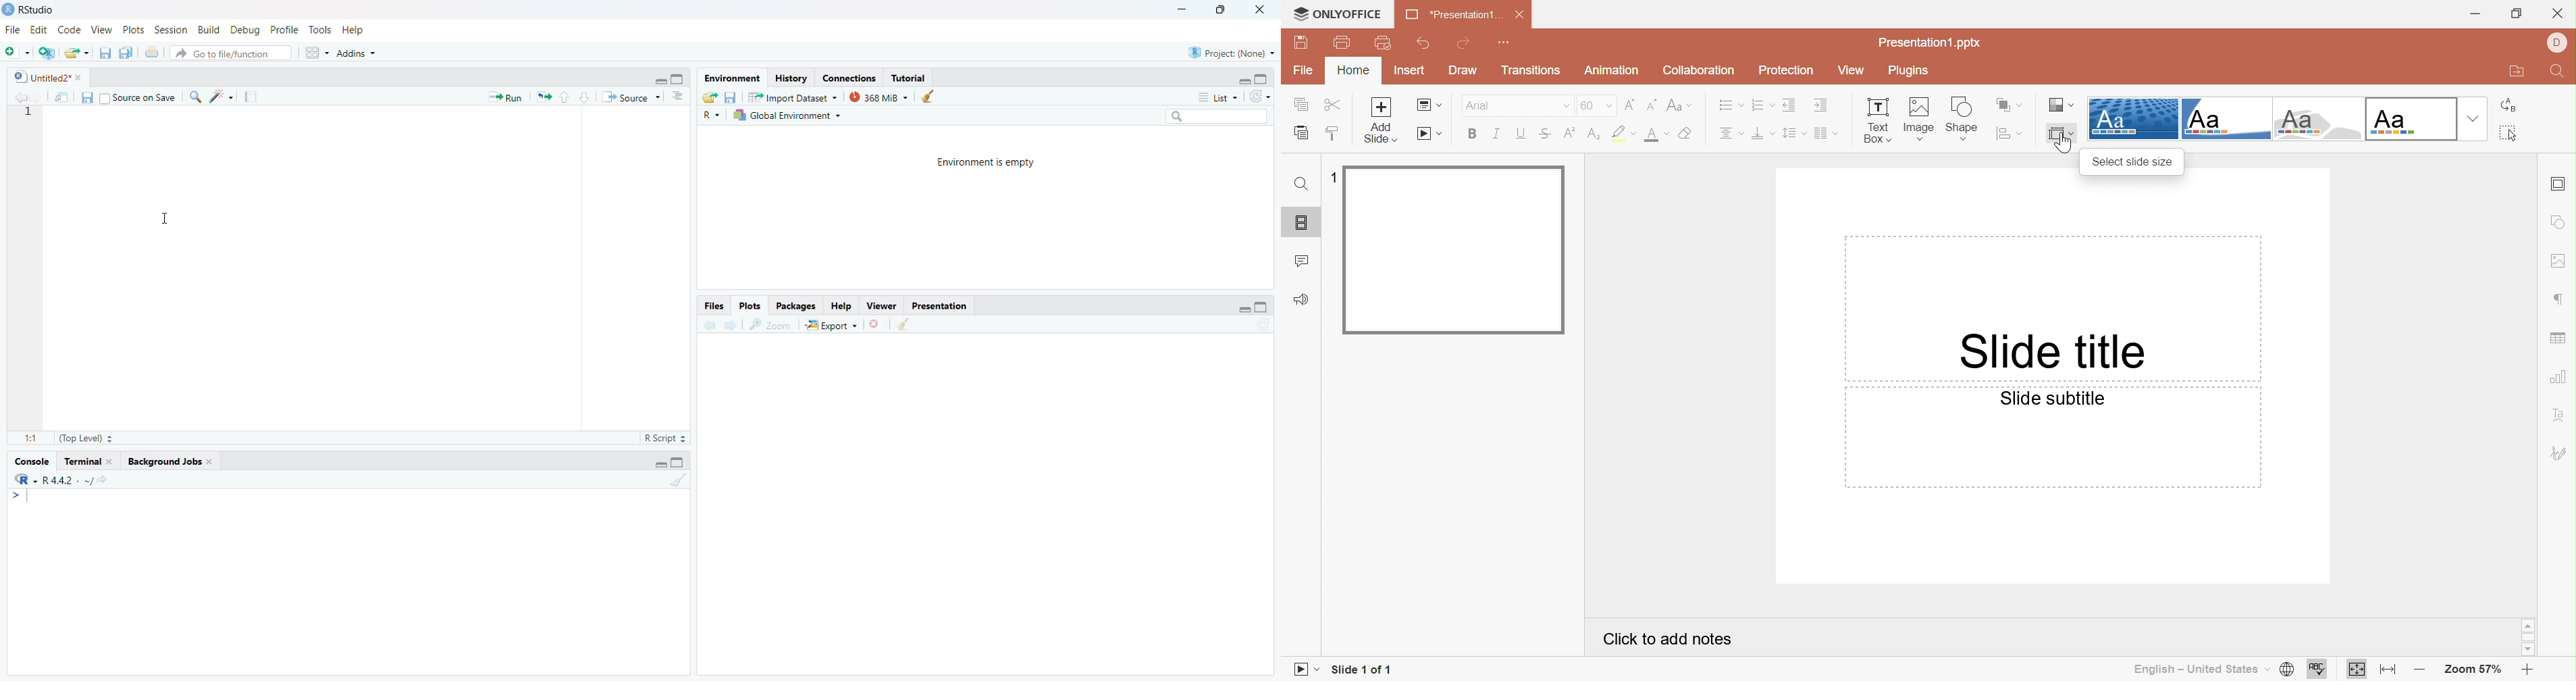 This screenshot has width=2576, height=700. Describe the element at coordinates (76, 53) in the screenshot. I see `export` at that location.